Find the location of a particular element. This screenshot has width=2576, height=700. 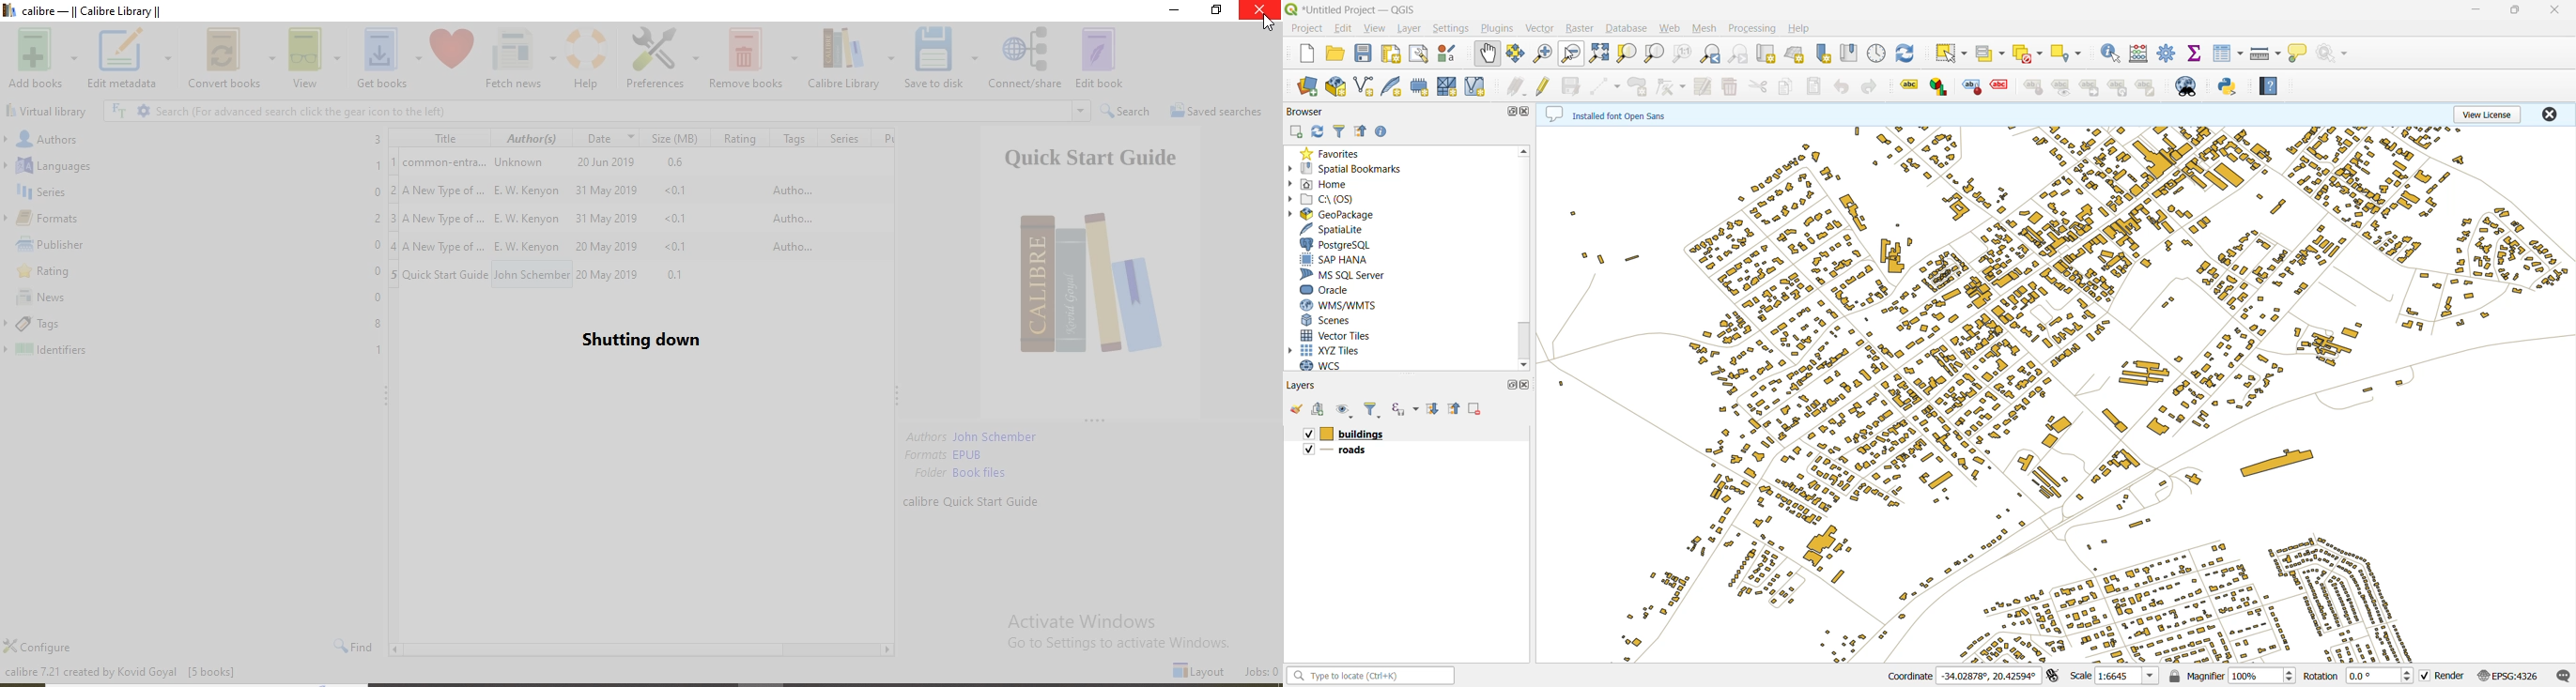

redo is located at coordinates (1869, 85).